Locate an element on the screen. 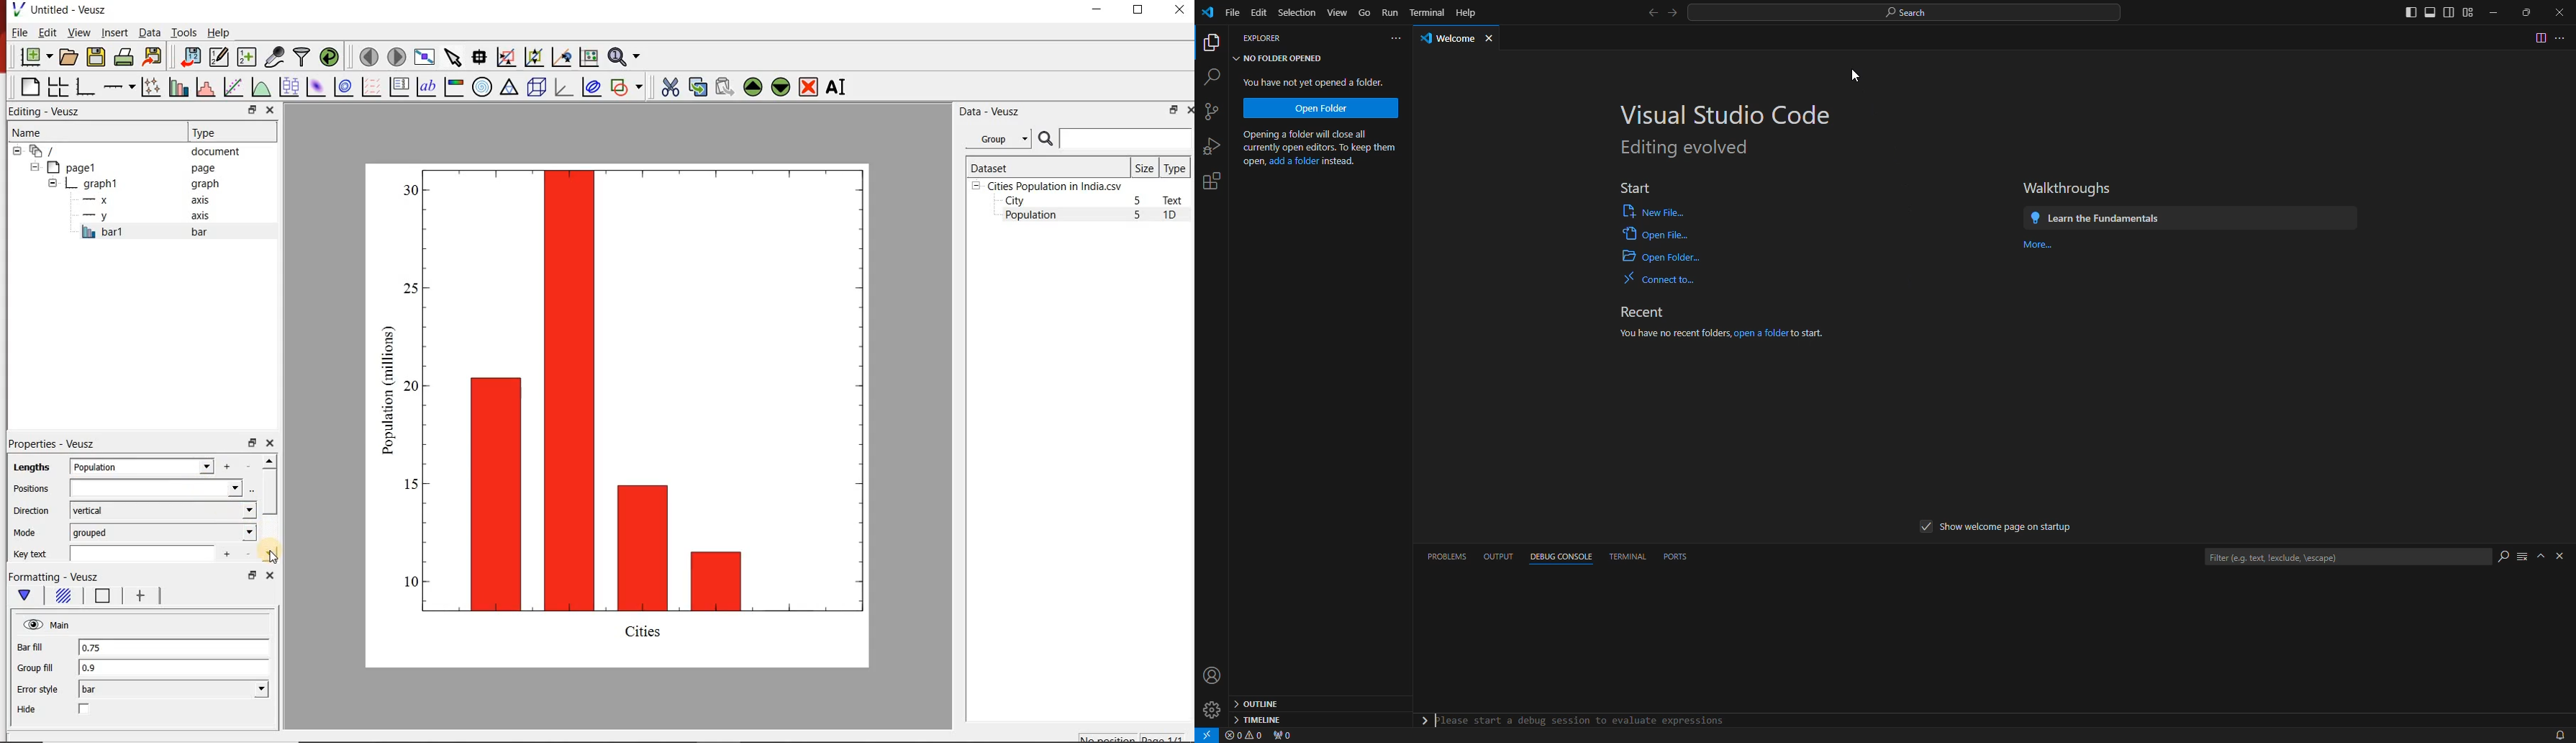  5 is located at coordinates (1139, 216).